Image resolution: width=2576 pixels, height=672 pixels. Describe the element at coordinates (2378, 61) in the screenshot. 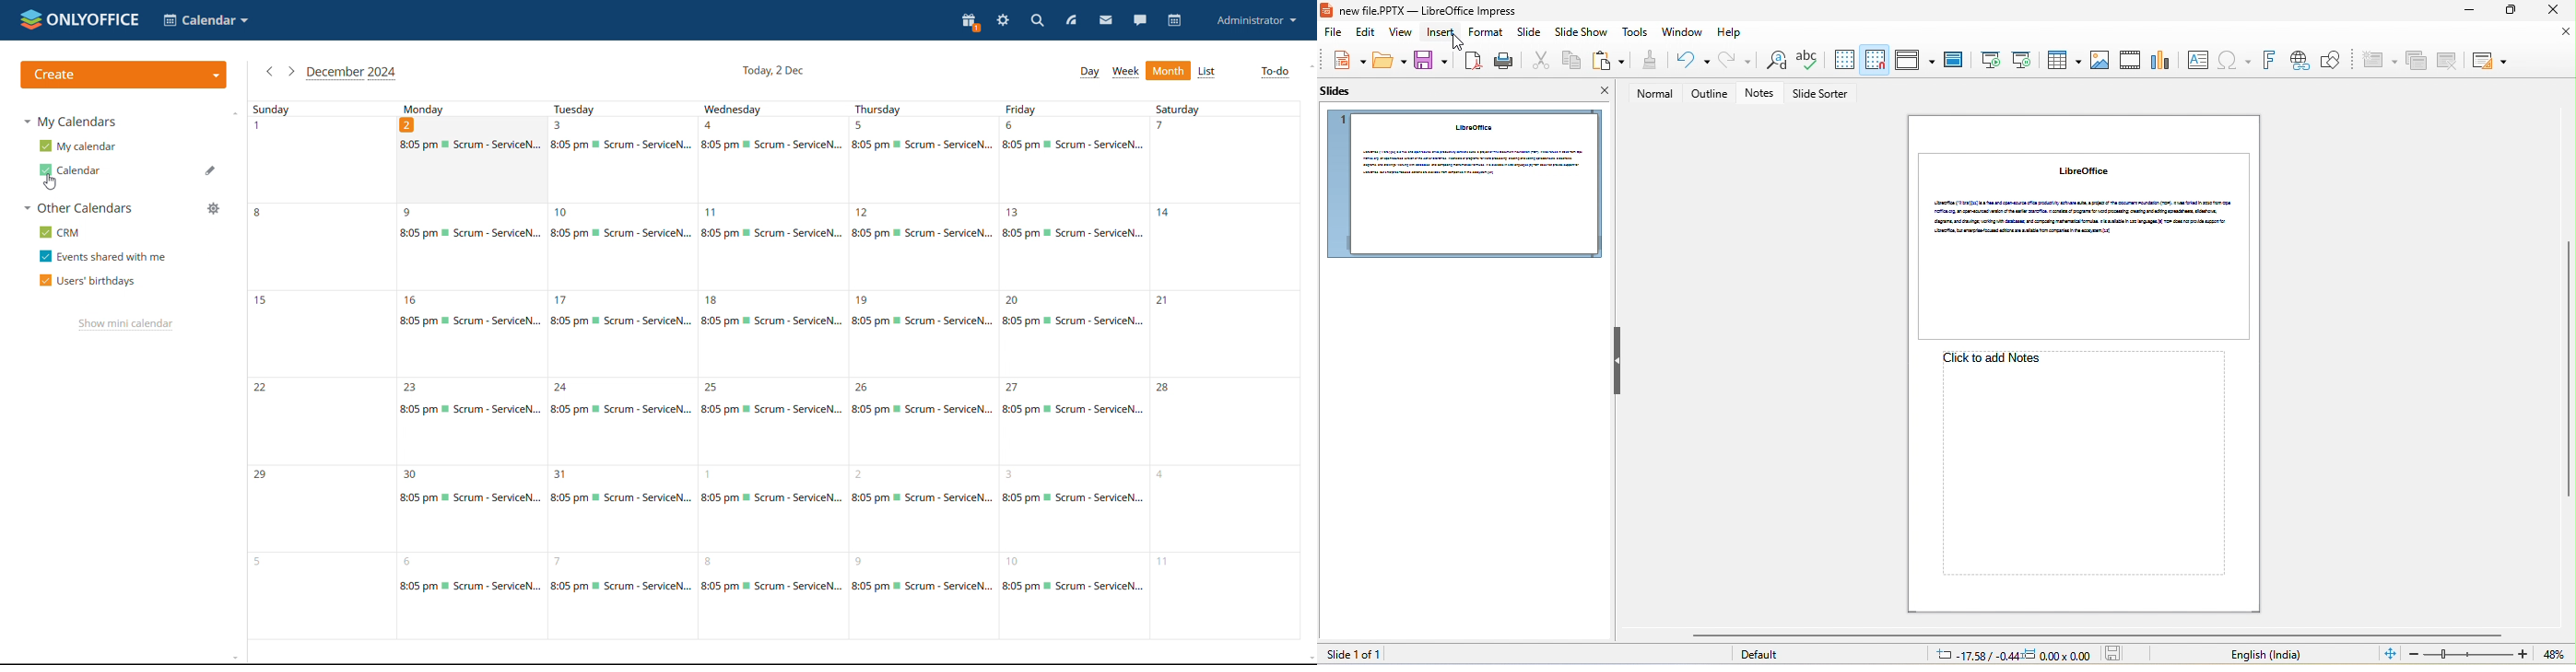

I see `new slide` at that location.